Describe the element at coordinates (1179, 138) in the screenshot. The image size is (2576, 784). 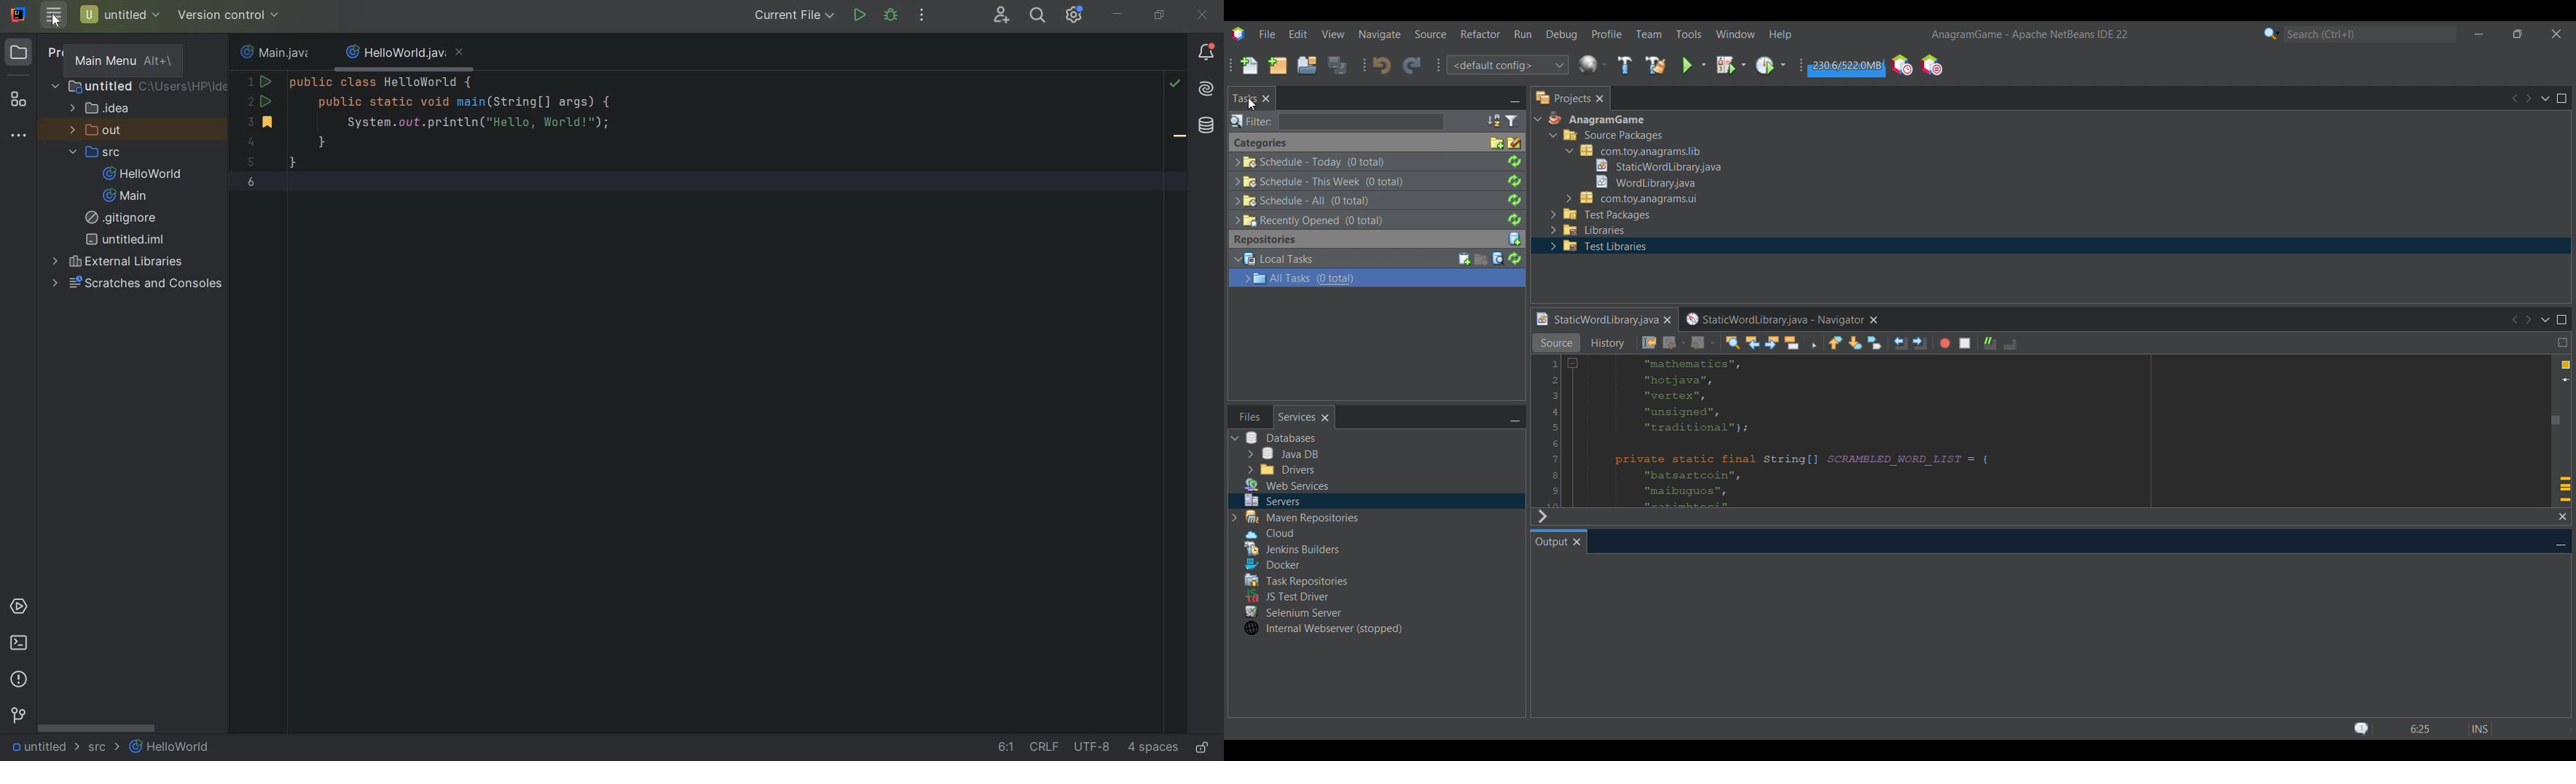
I see `bookmark` at that location.